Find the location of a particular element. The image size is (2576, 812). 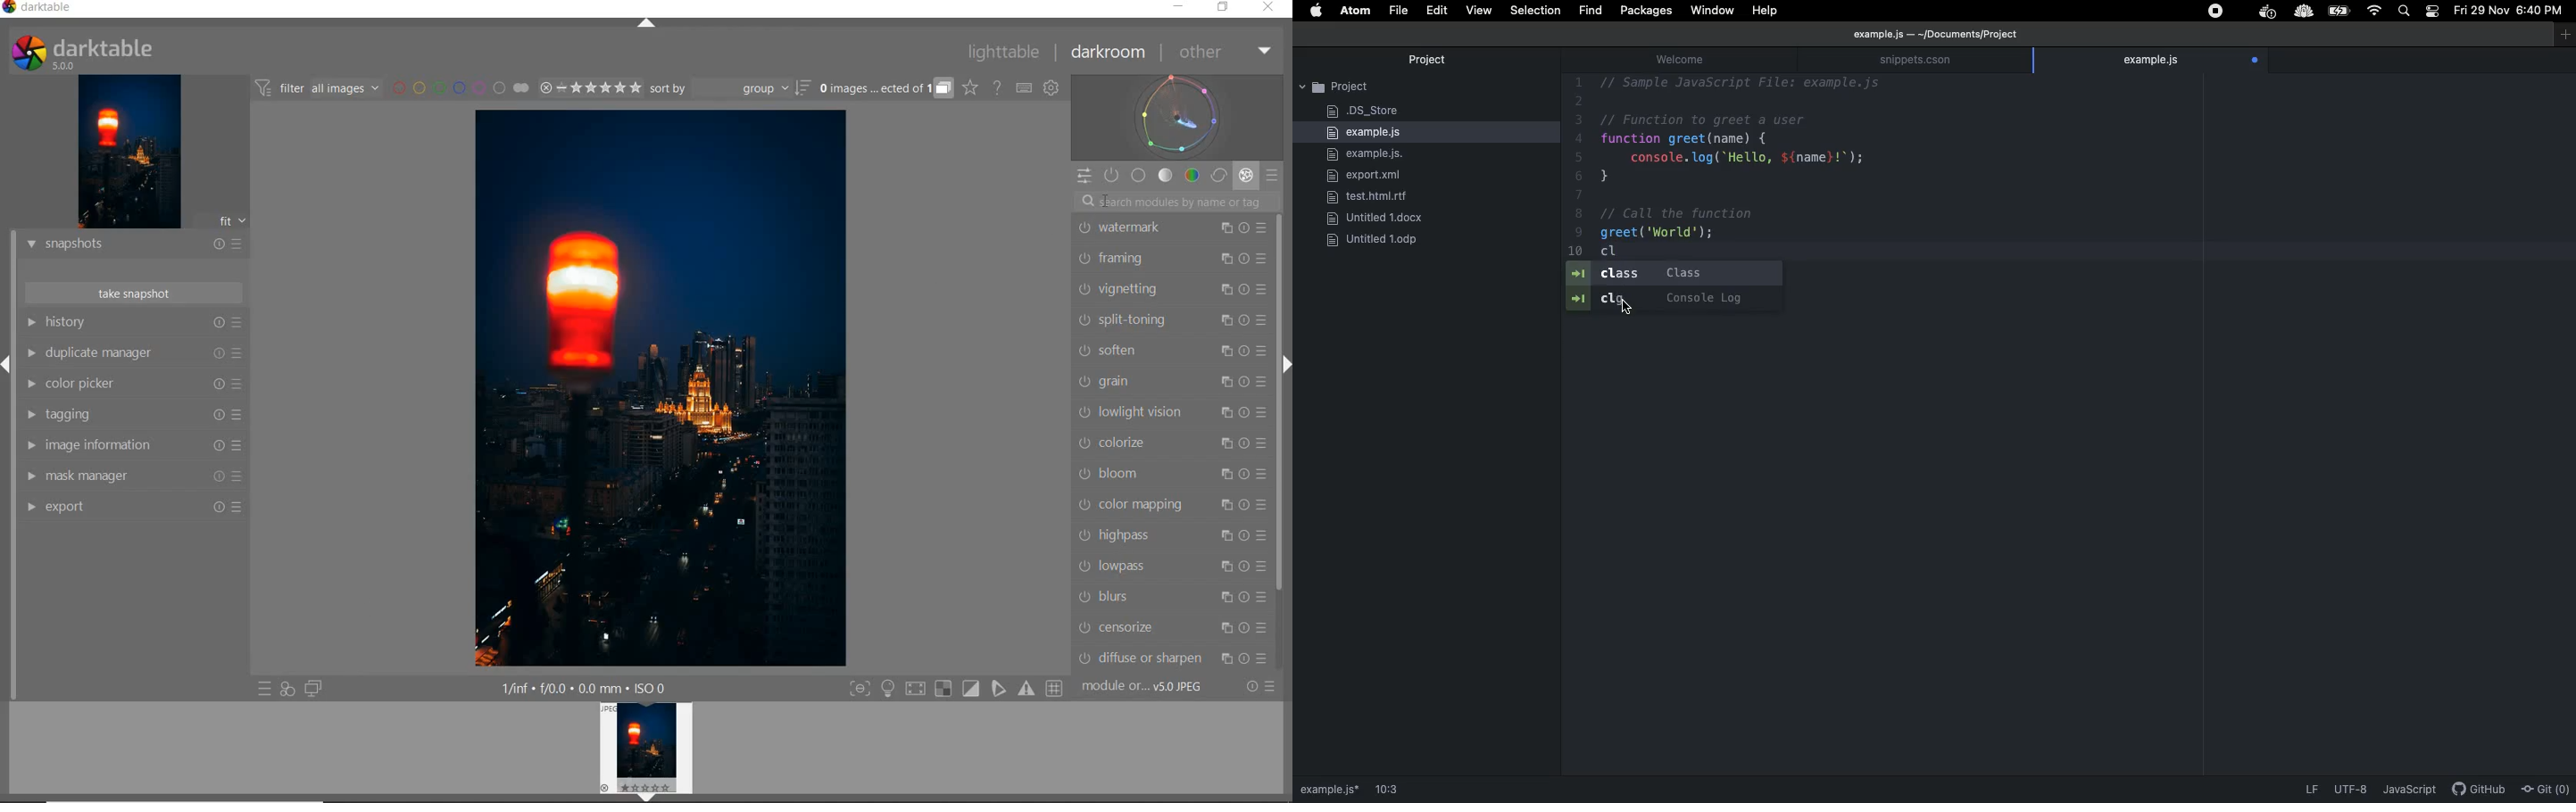

darktable is located at coordinates (58, 8).